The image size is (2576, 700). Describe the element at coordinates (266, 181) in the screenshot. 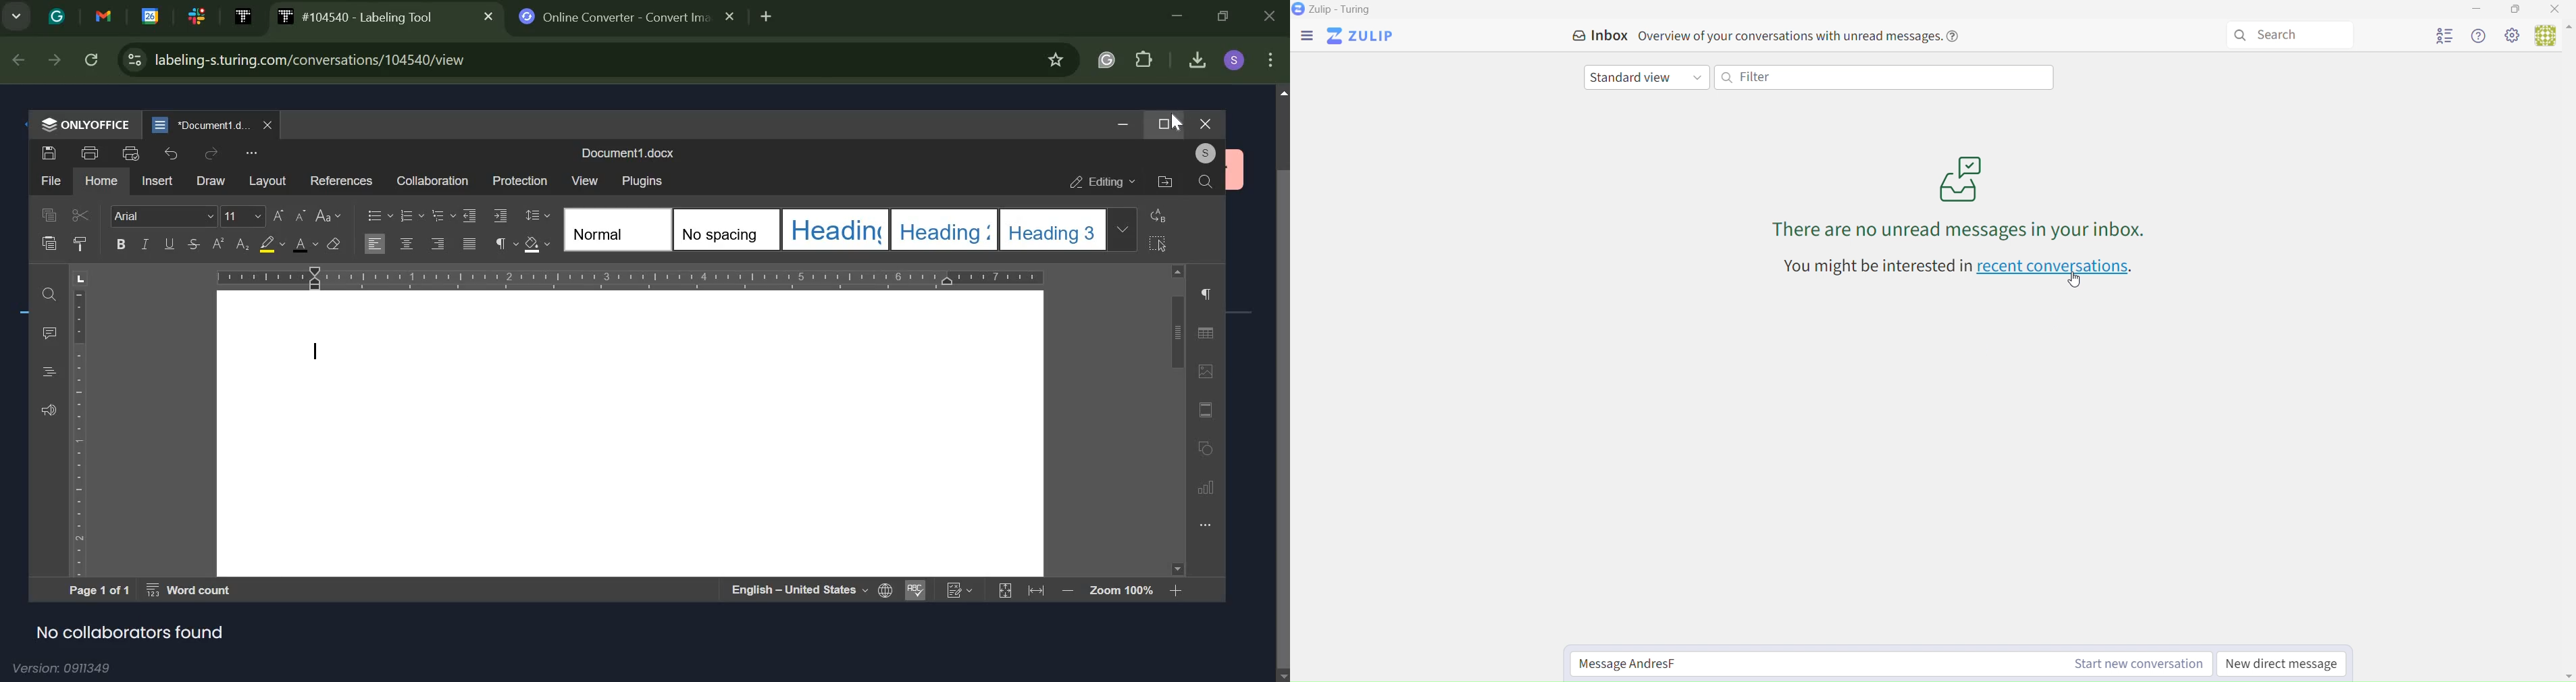

I see `layout` at that location.